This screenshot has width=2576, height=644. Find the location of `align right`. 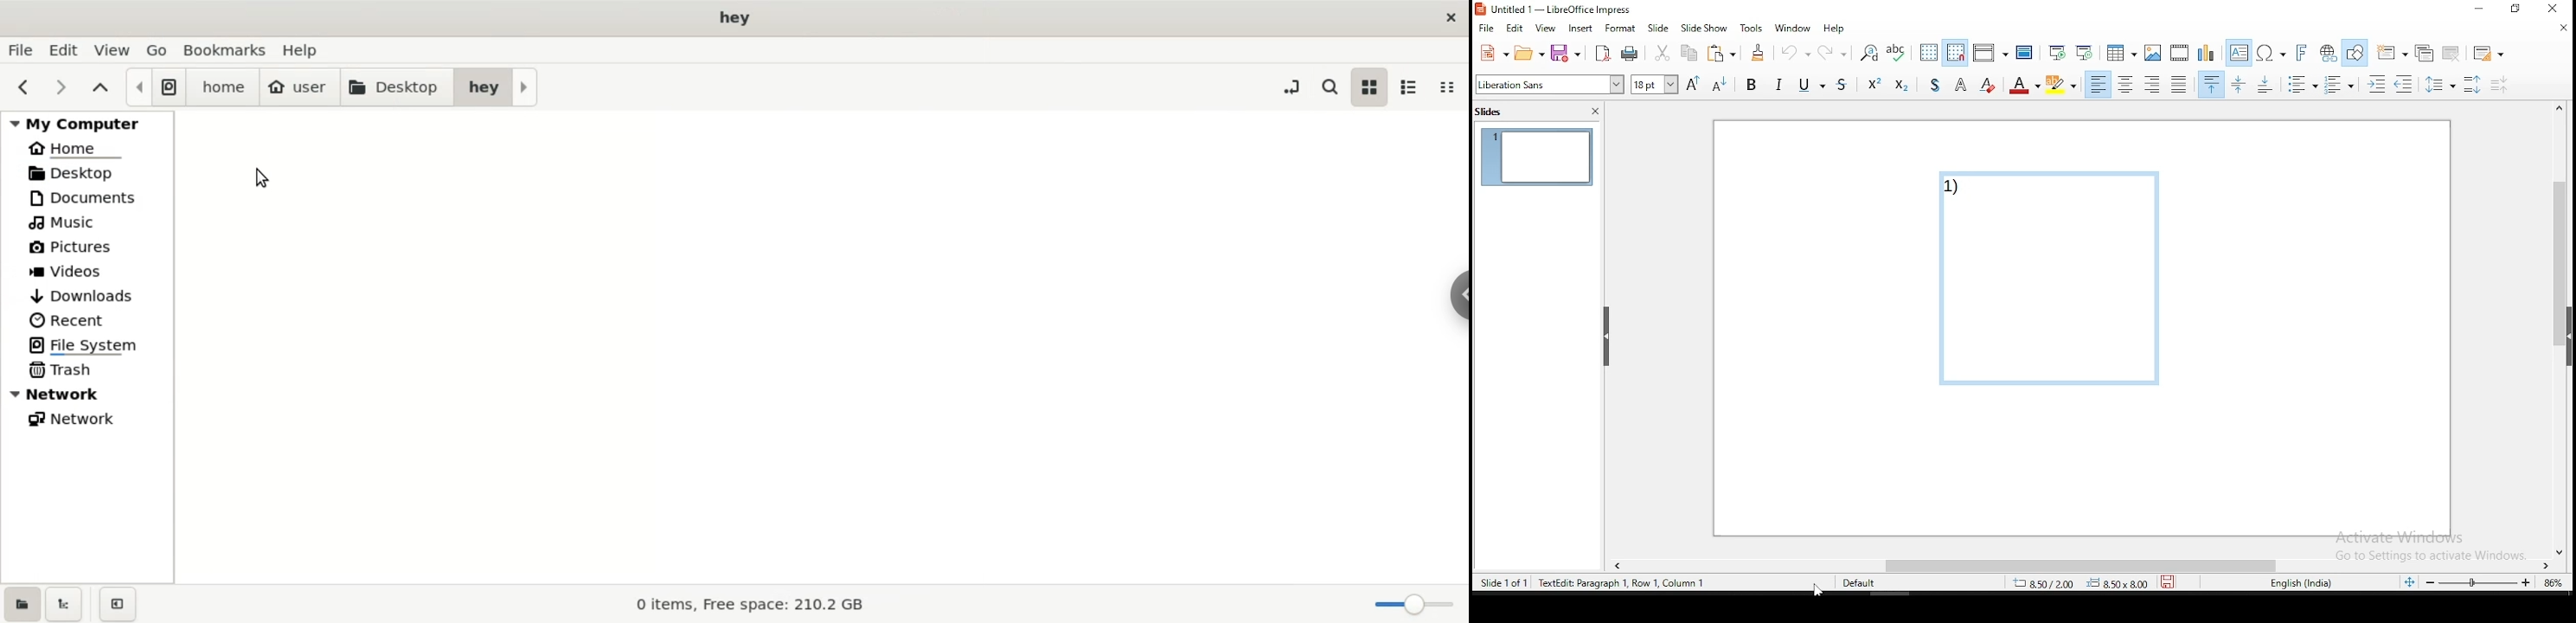

align right is located at coordinates (2154, 86).